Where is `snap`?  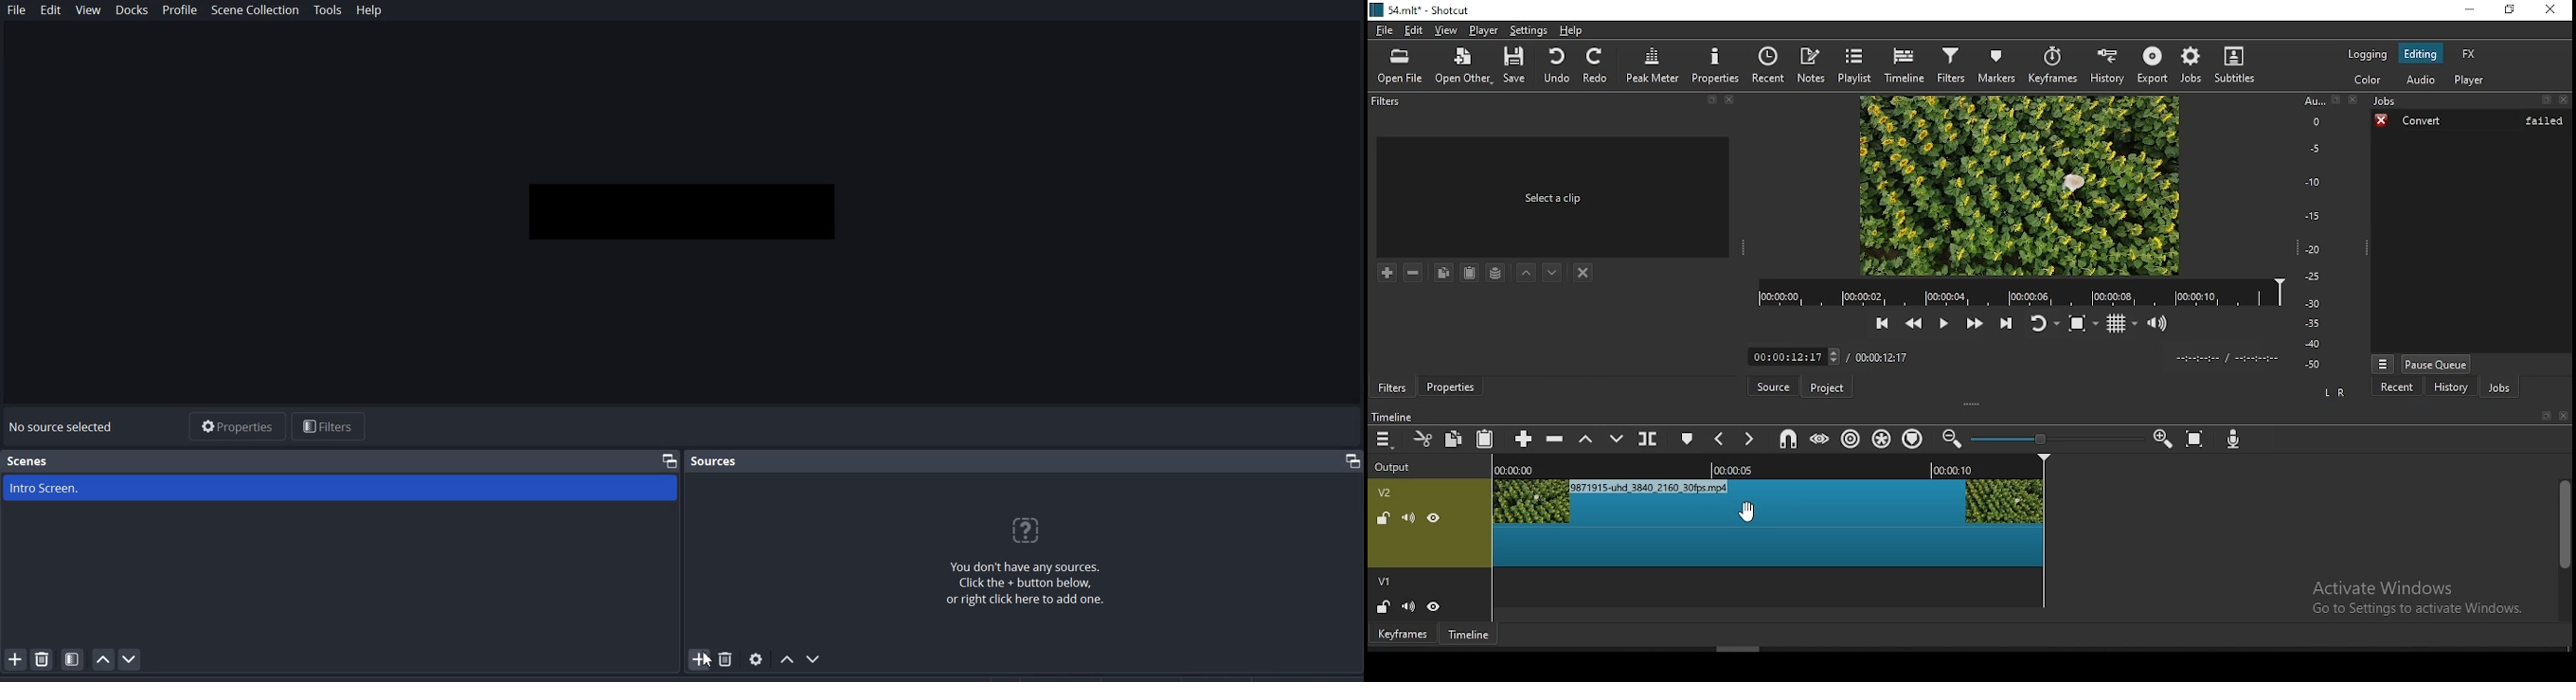
snap is located at coordinates (1785, 439).